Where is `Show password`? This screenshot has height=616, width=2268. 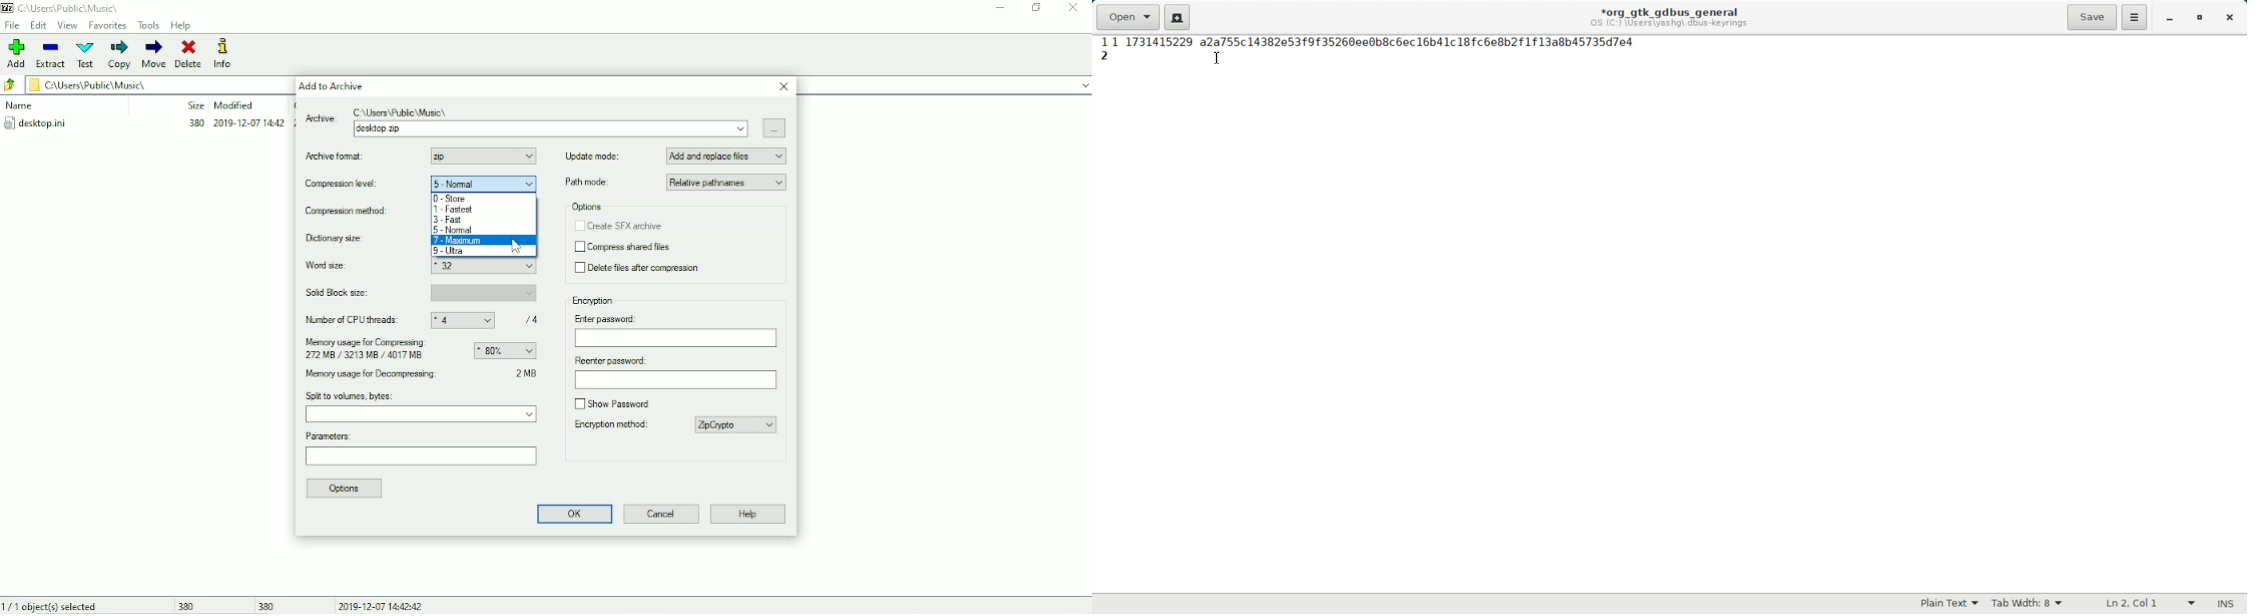
Show password is located at coordinates (612, 402).